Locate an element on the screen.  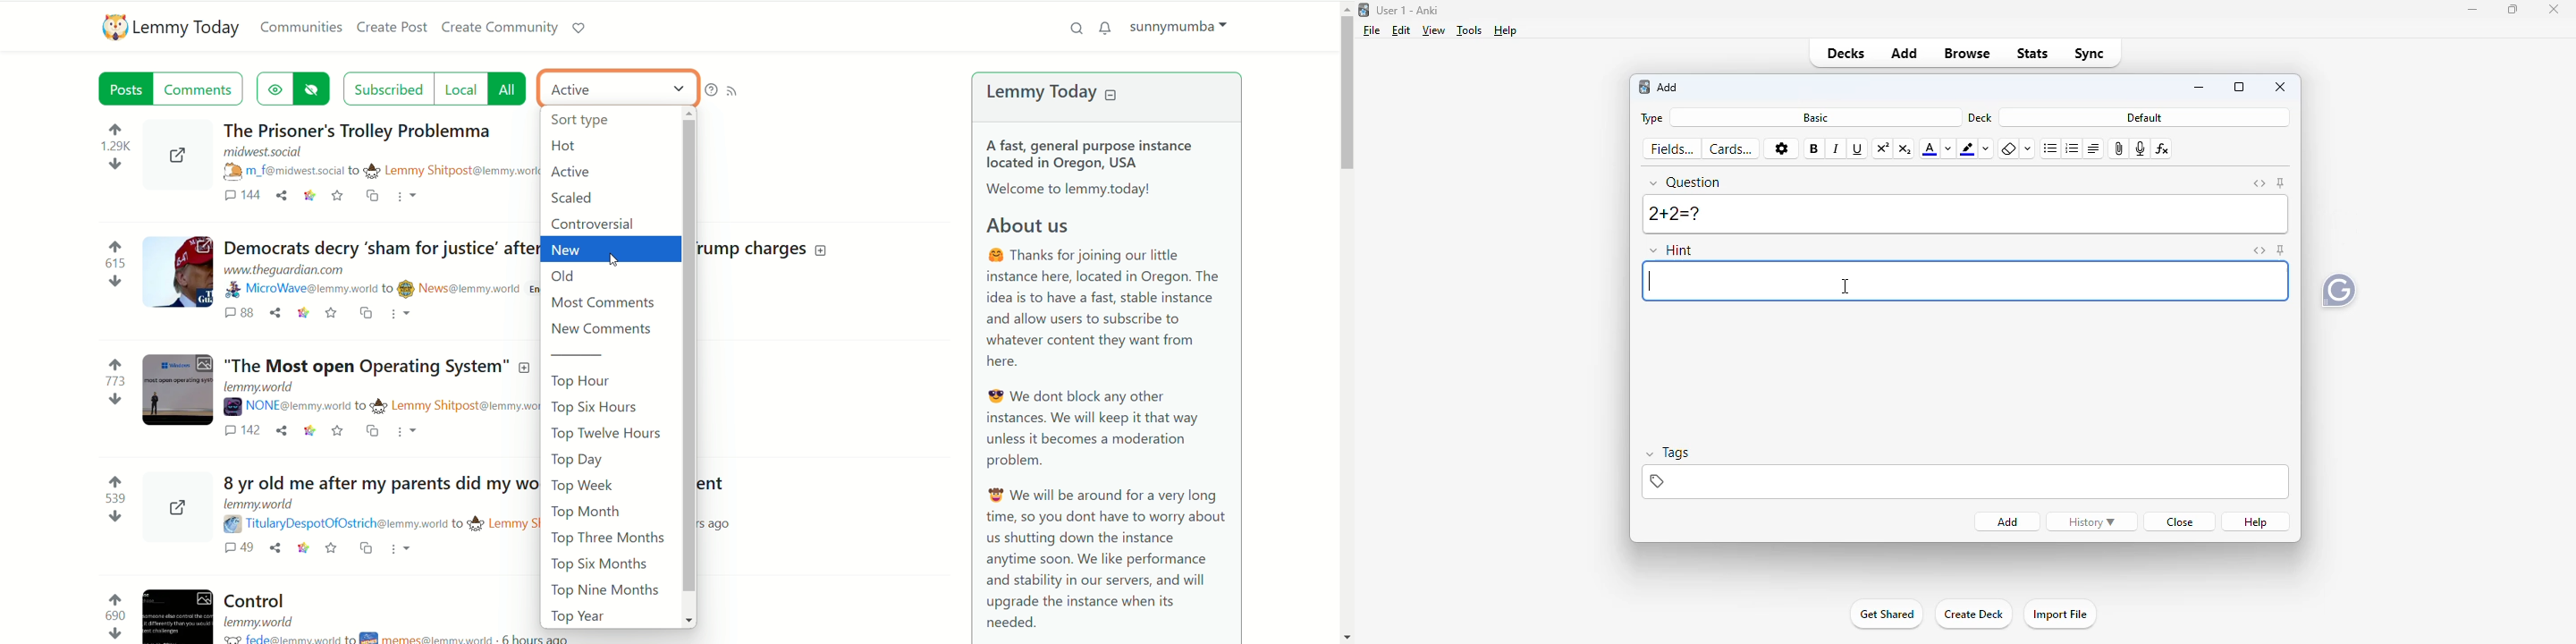
help is located at coordinates (709, 90).